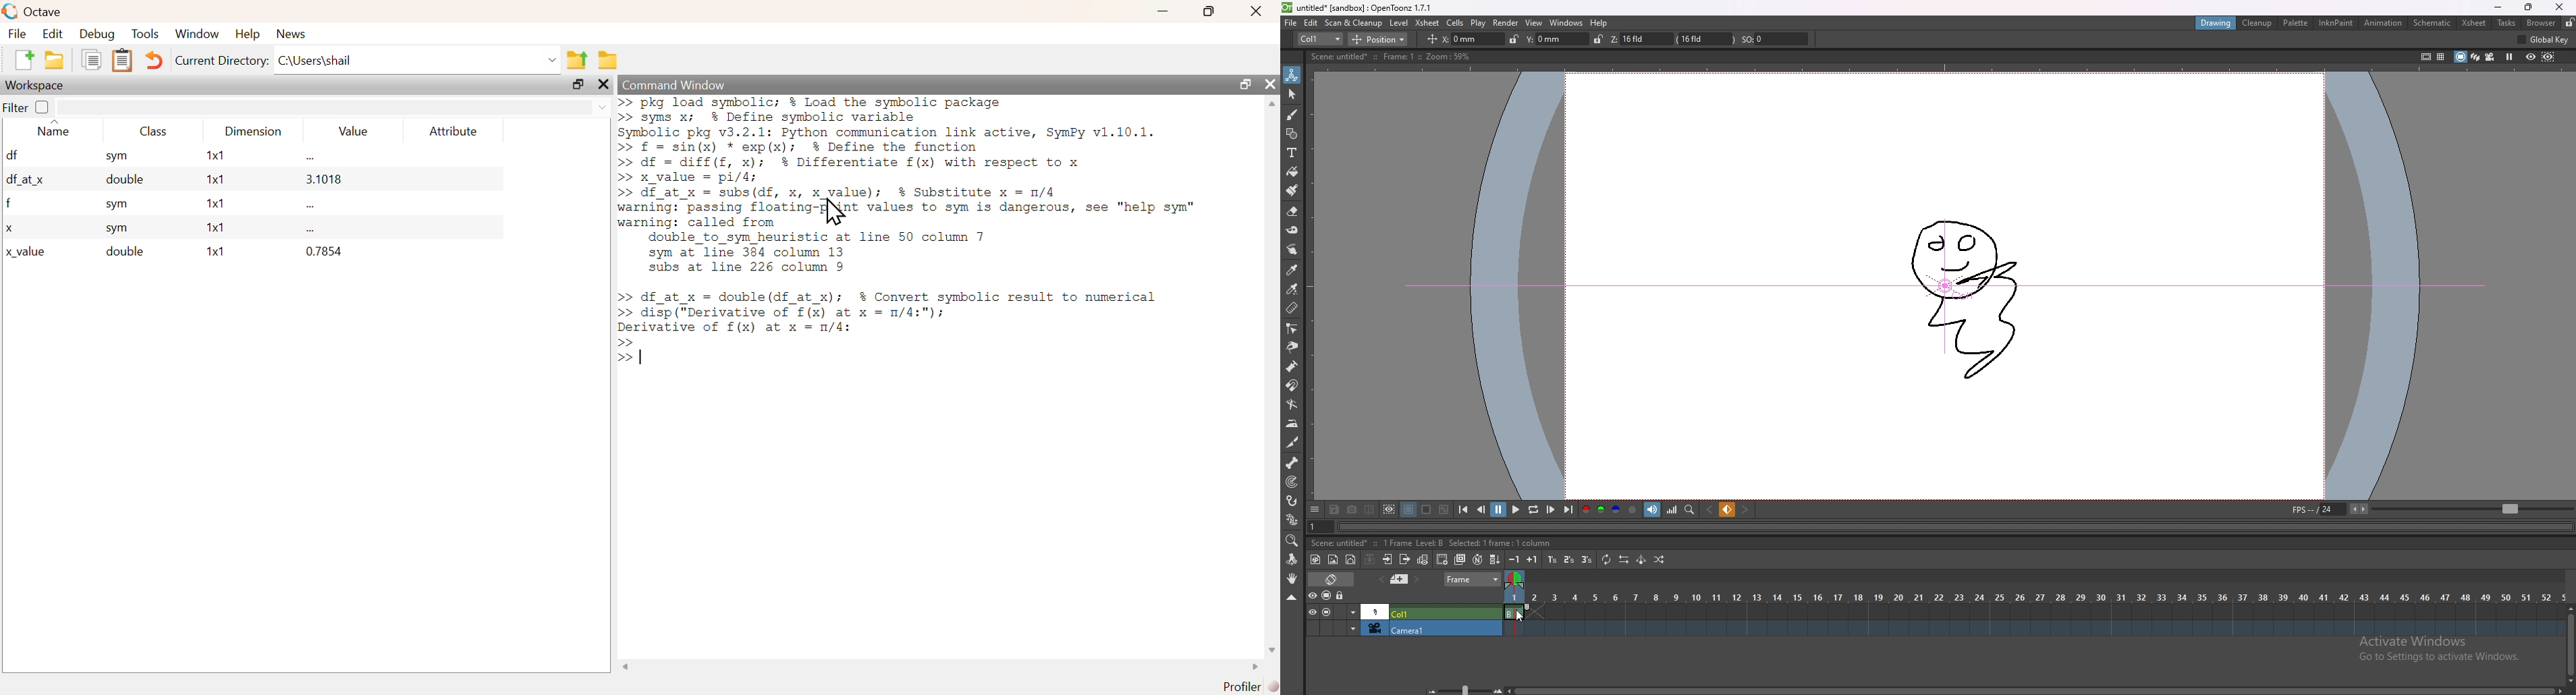 The width and height of the screenshot is (2576, 700). What do you see at coordinates (96, 35) in the screenshot?
I see `Debug` at bounding box center [96, 35].